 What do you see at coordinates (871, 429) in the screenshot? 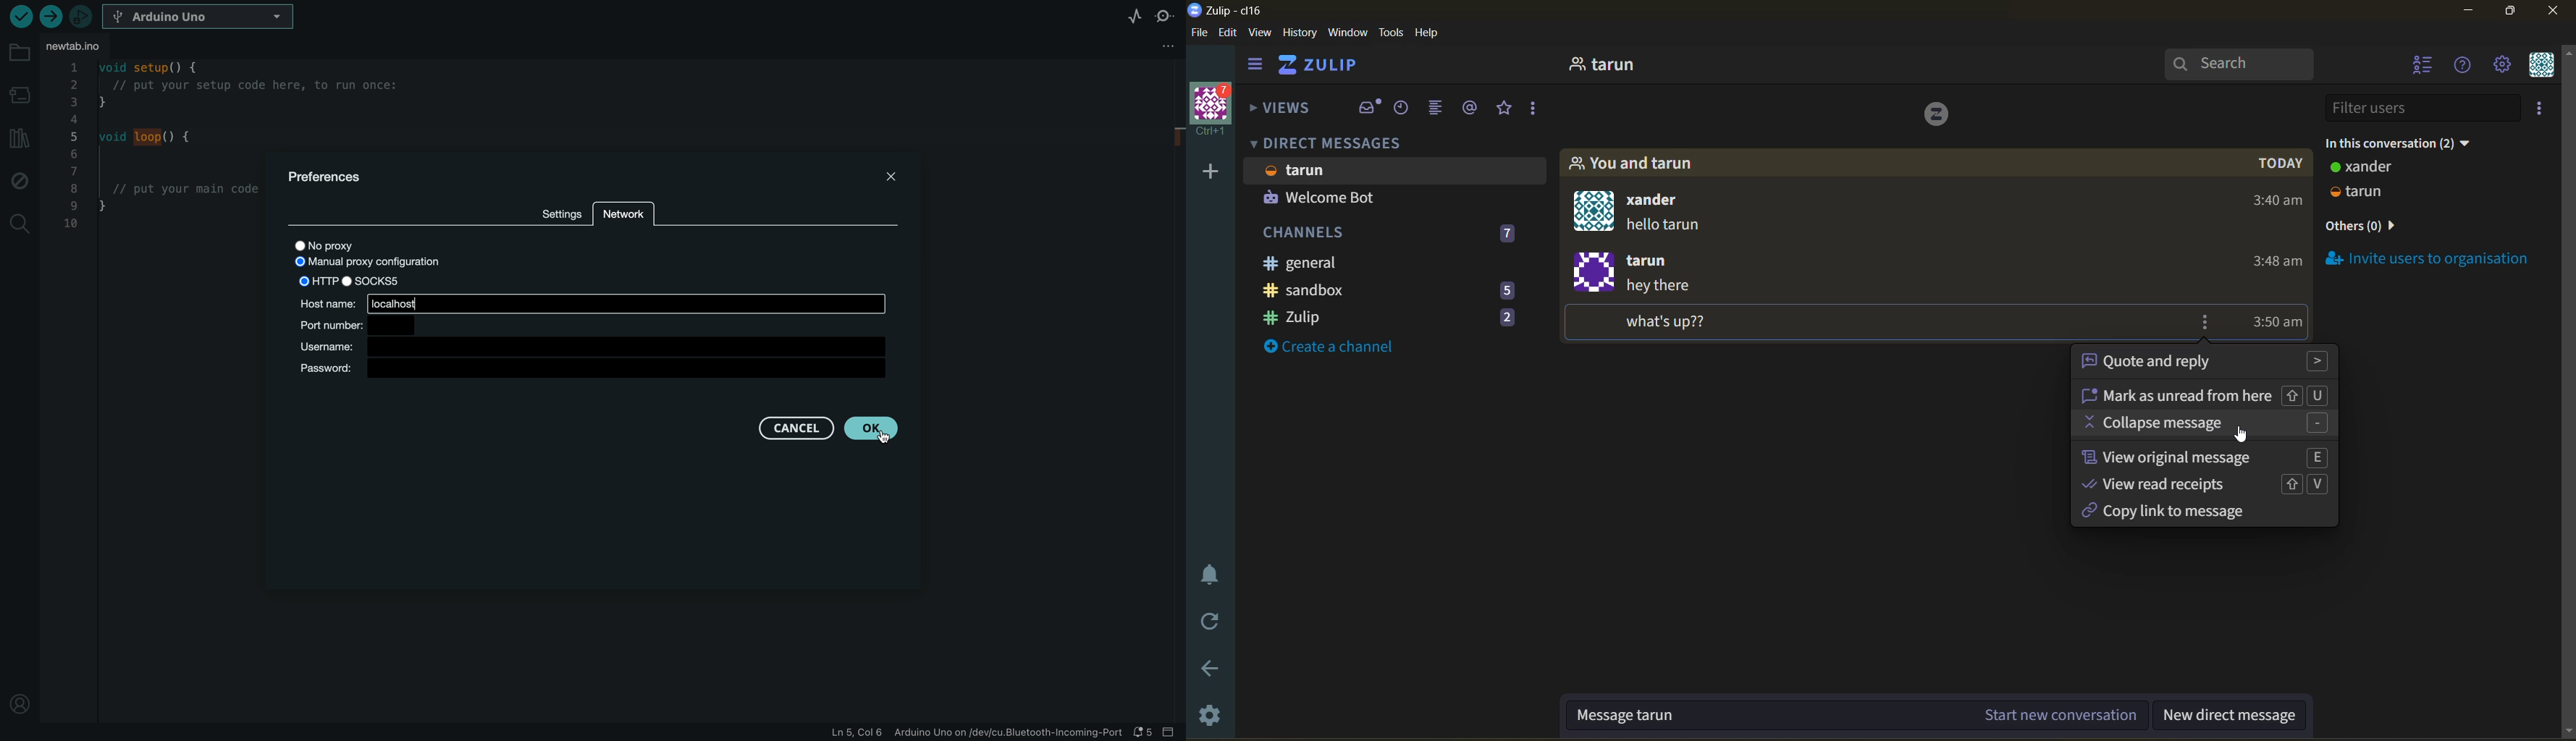
I see `clicked` at bounding box center [871, 429].